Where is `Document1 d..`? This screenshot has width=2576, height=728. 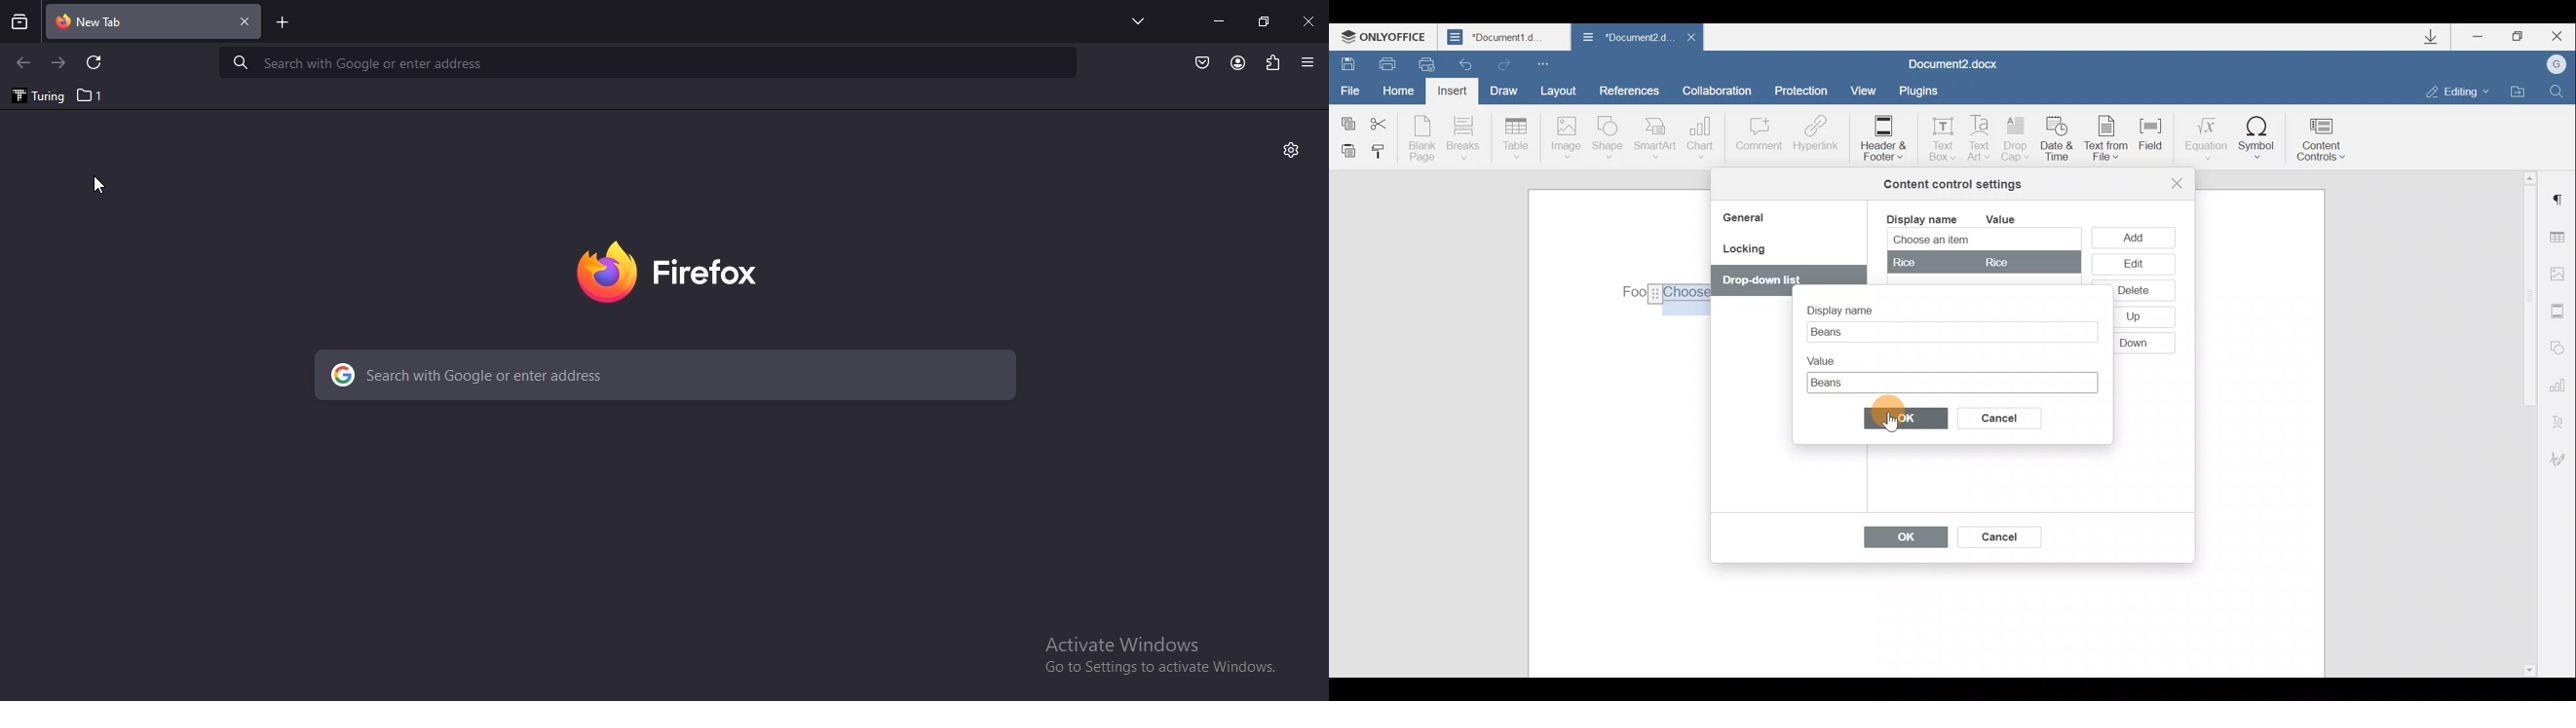 Document1 d.. is located at coordinates (1506, 36).